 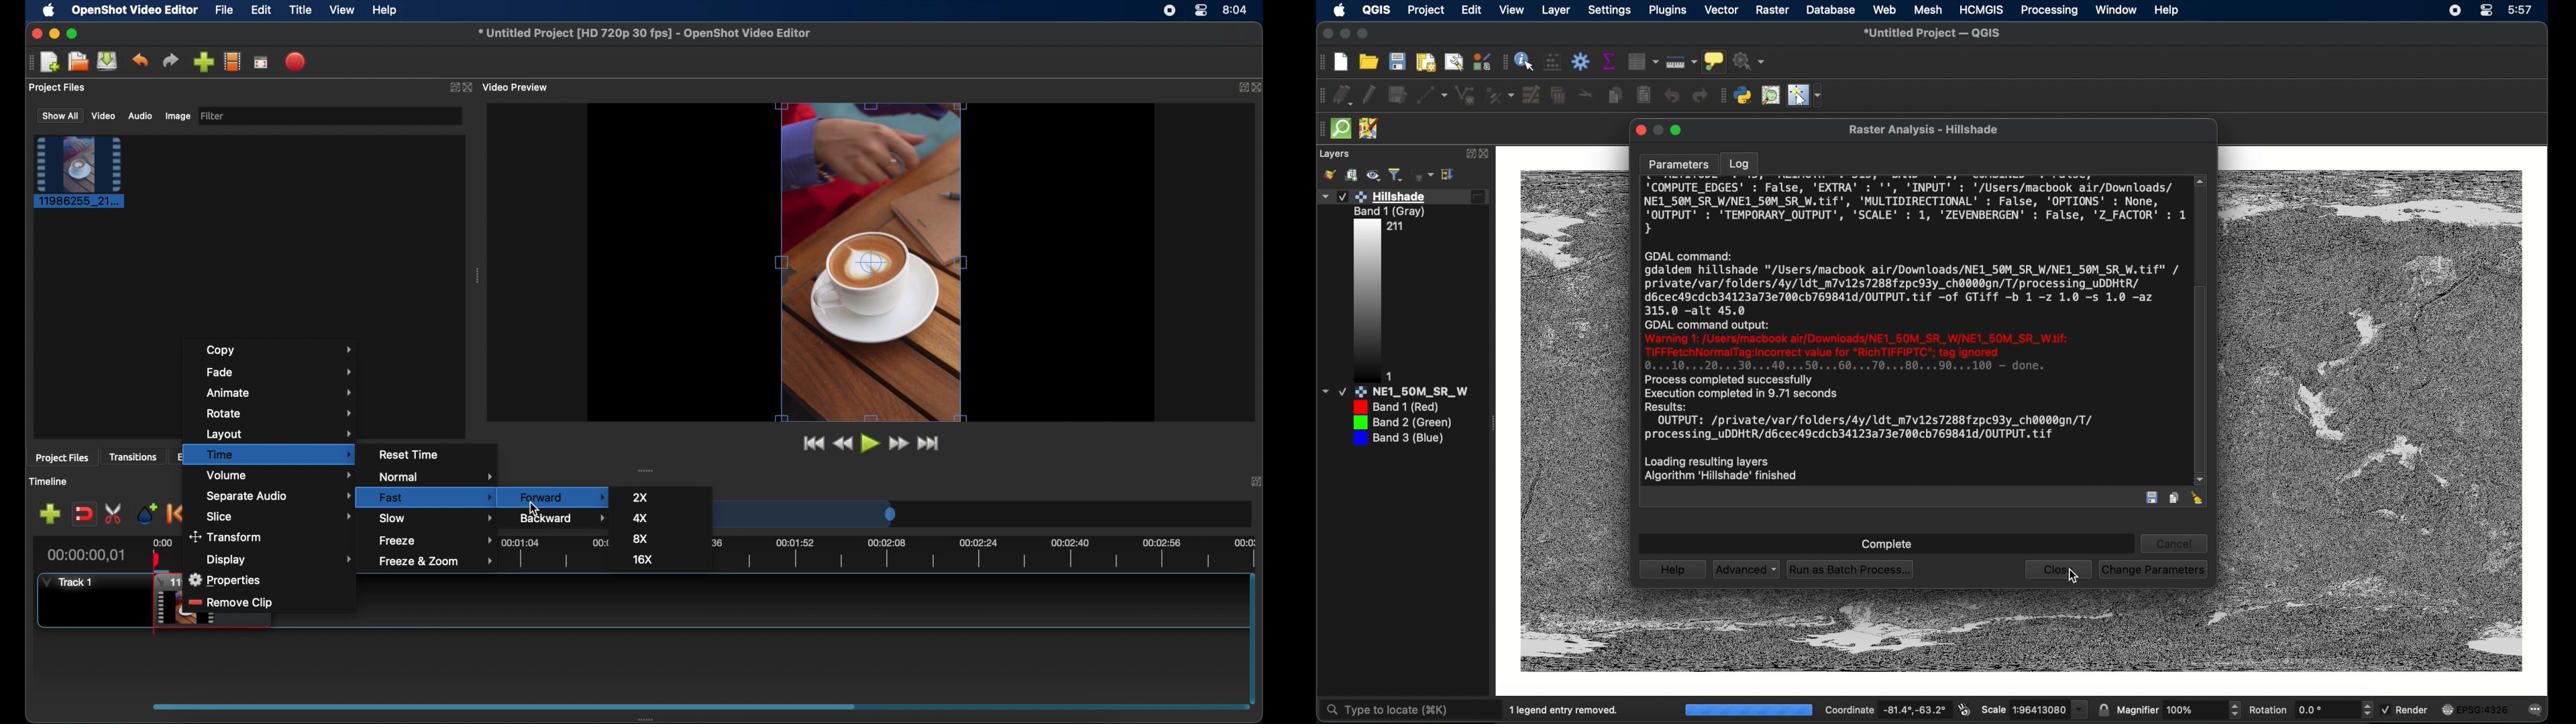 What do you see at coordinates (1324, 34) in the screenshot?
I see `close` at bounding box center [1324, 34].